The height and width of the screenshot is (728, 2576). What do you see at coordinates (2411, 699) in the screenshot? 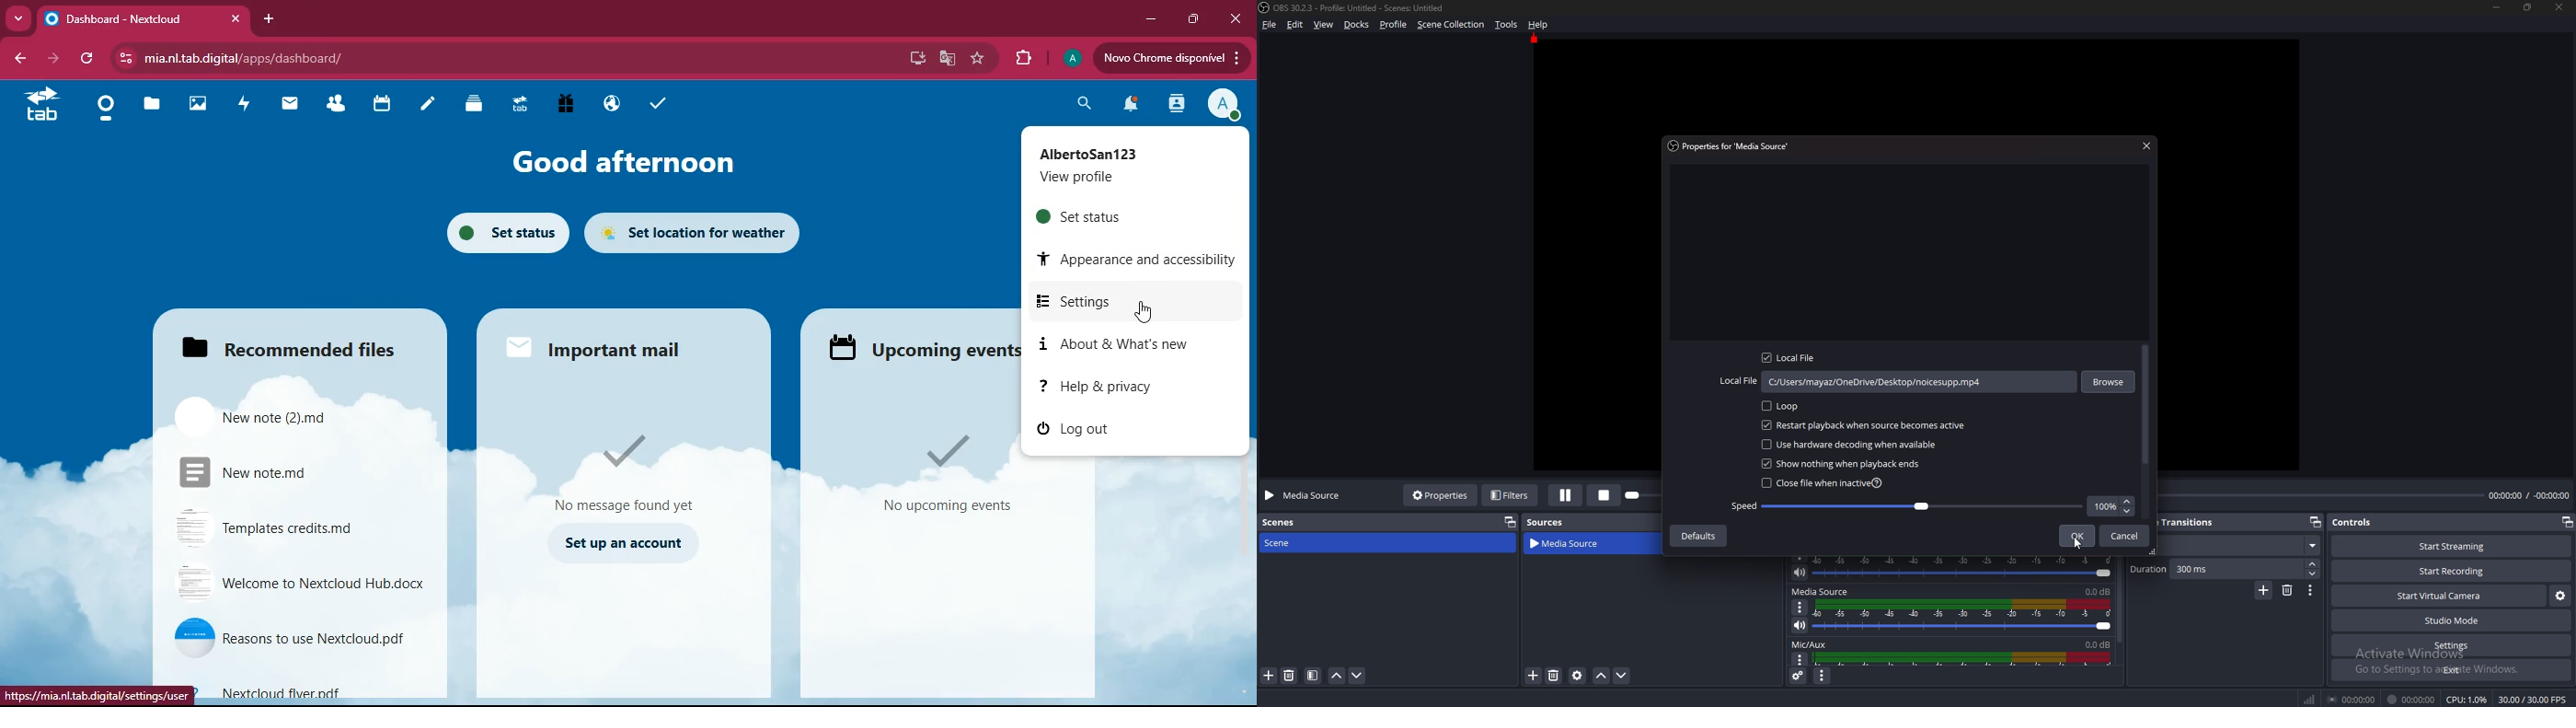
I see `00:00:00` at bounding box center [2411, 699].